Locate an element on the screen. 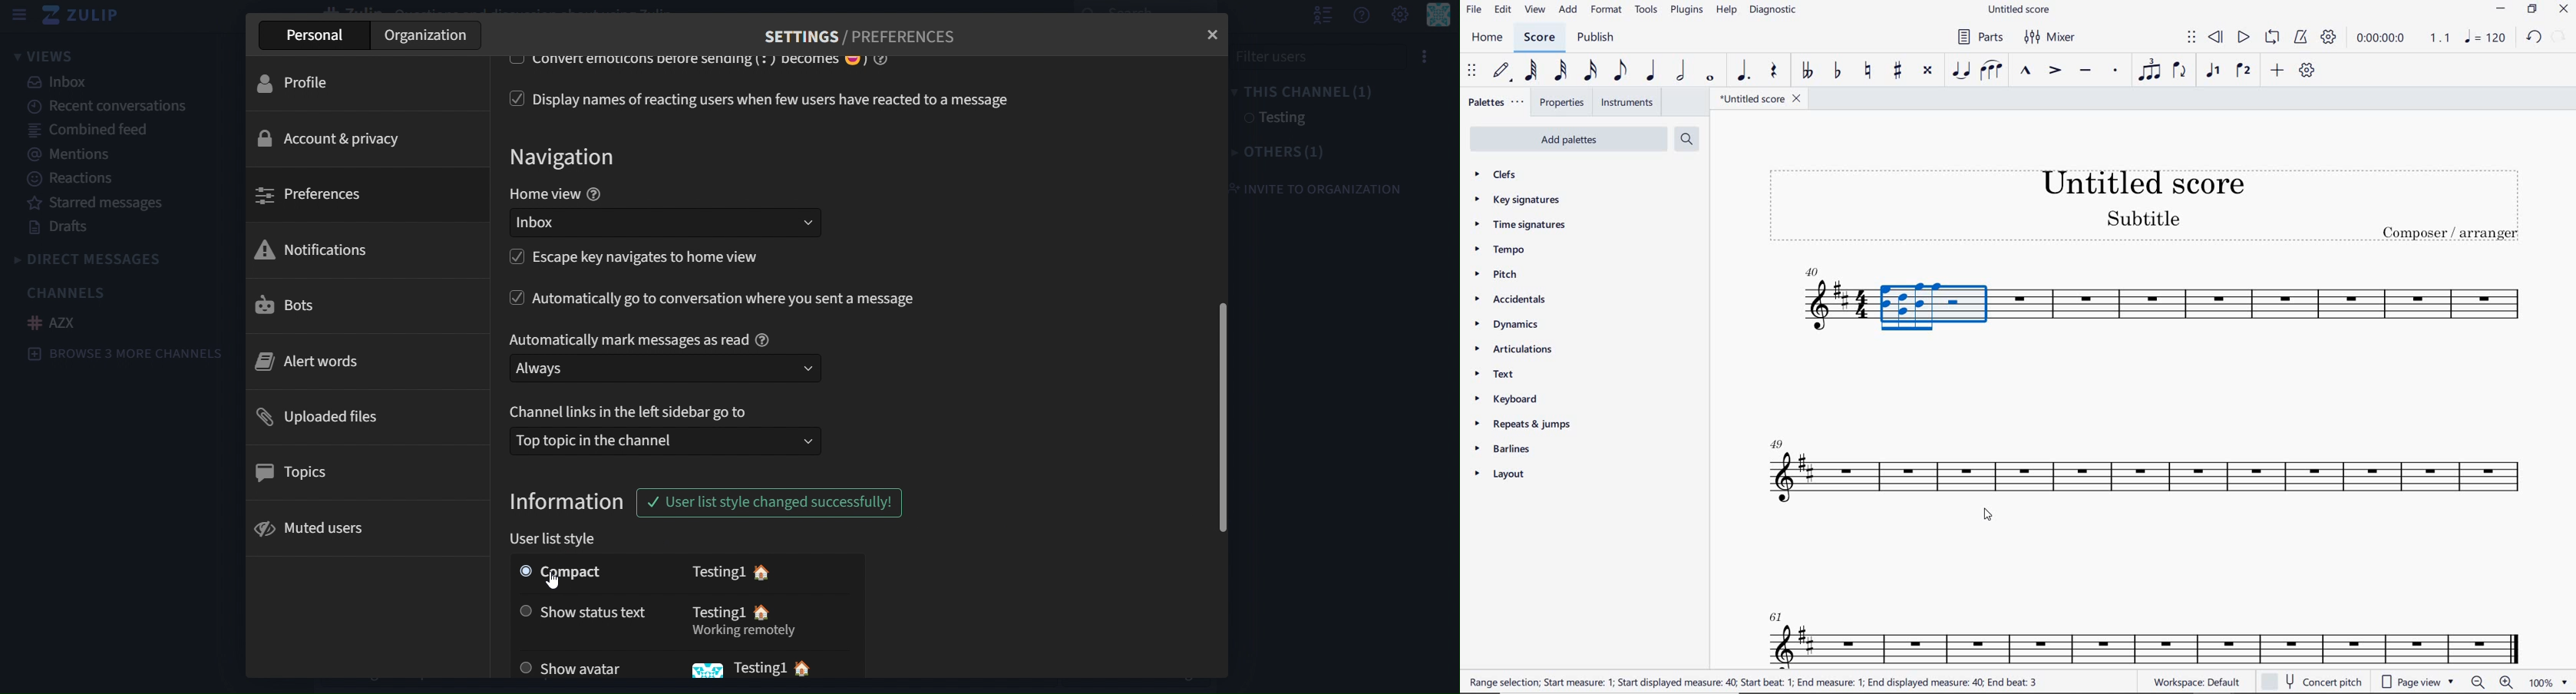 Image resolution: width=2576 pixels, height=700 pixels. setting is located at coordinates (1399, 15).